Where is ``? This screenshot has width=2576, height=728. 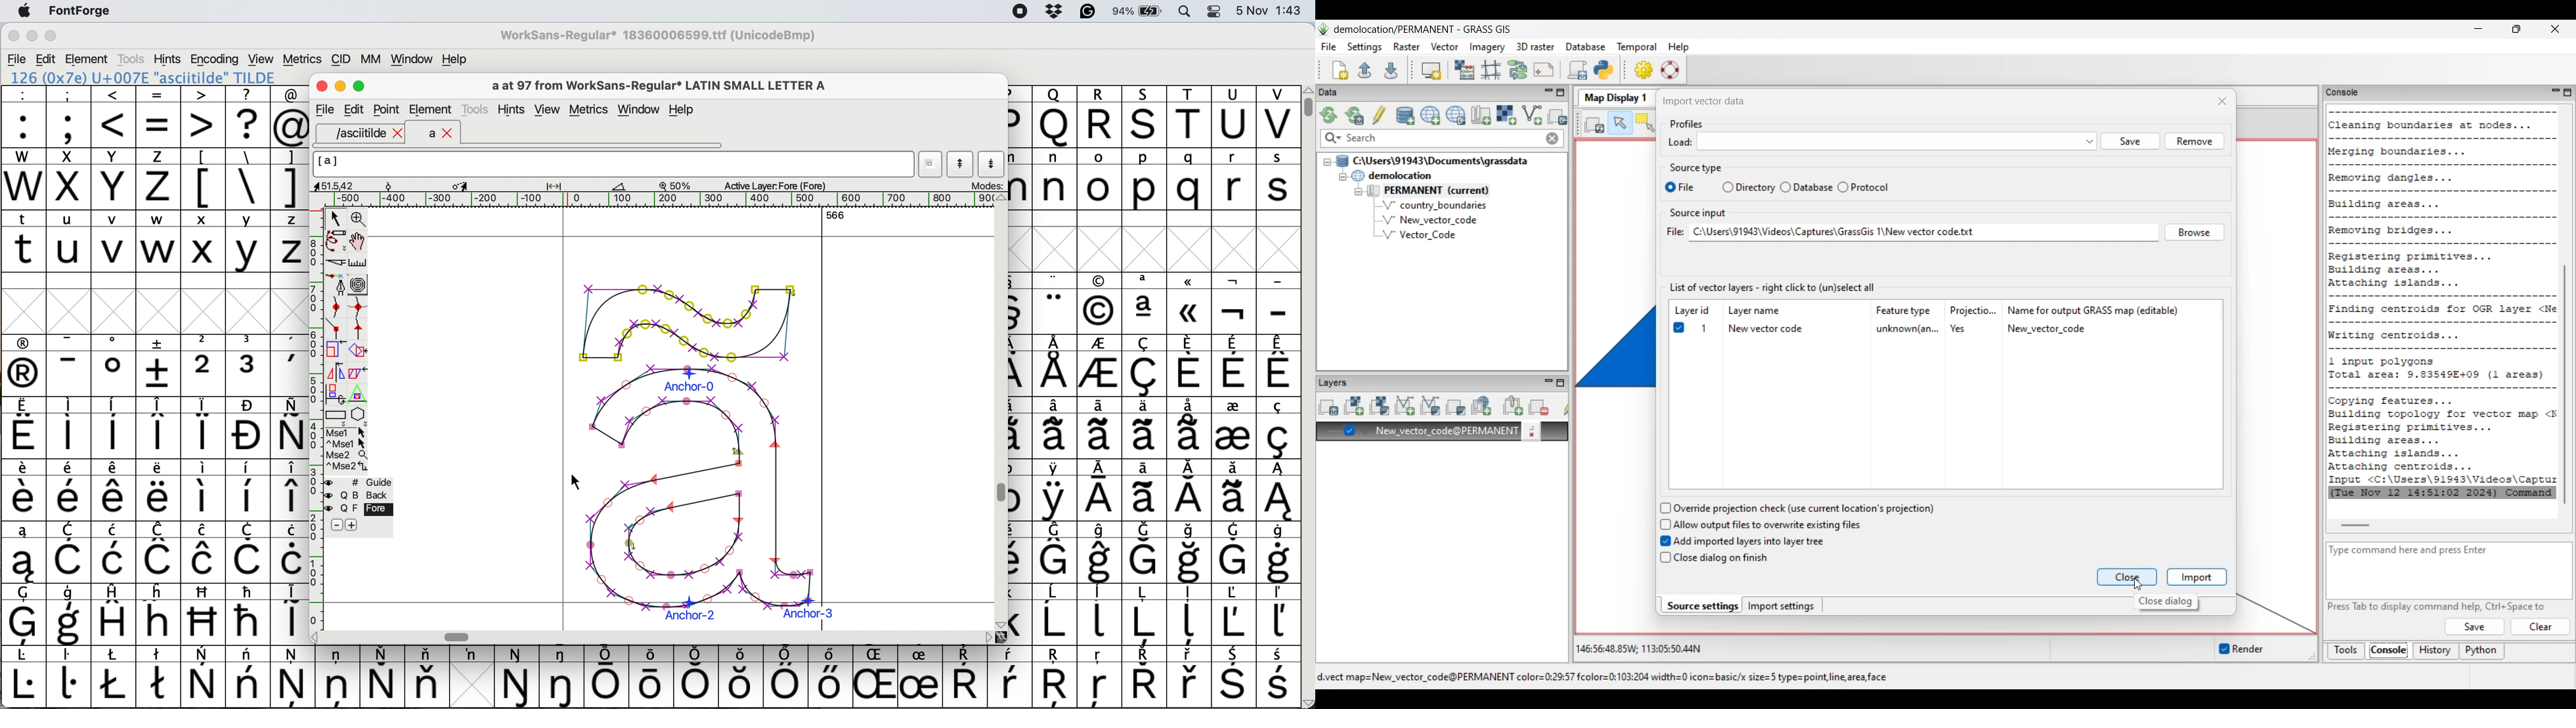
 is located at coordinates (1101, 677).